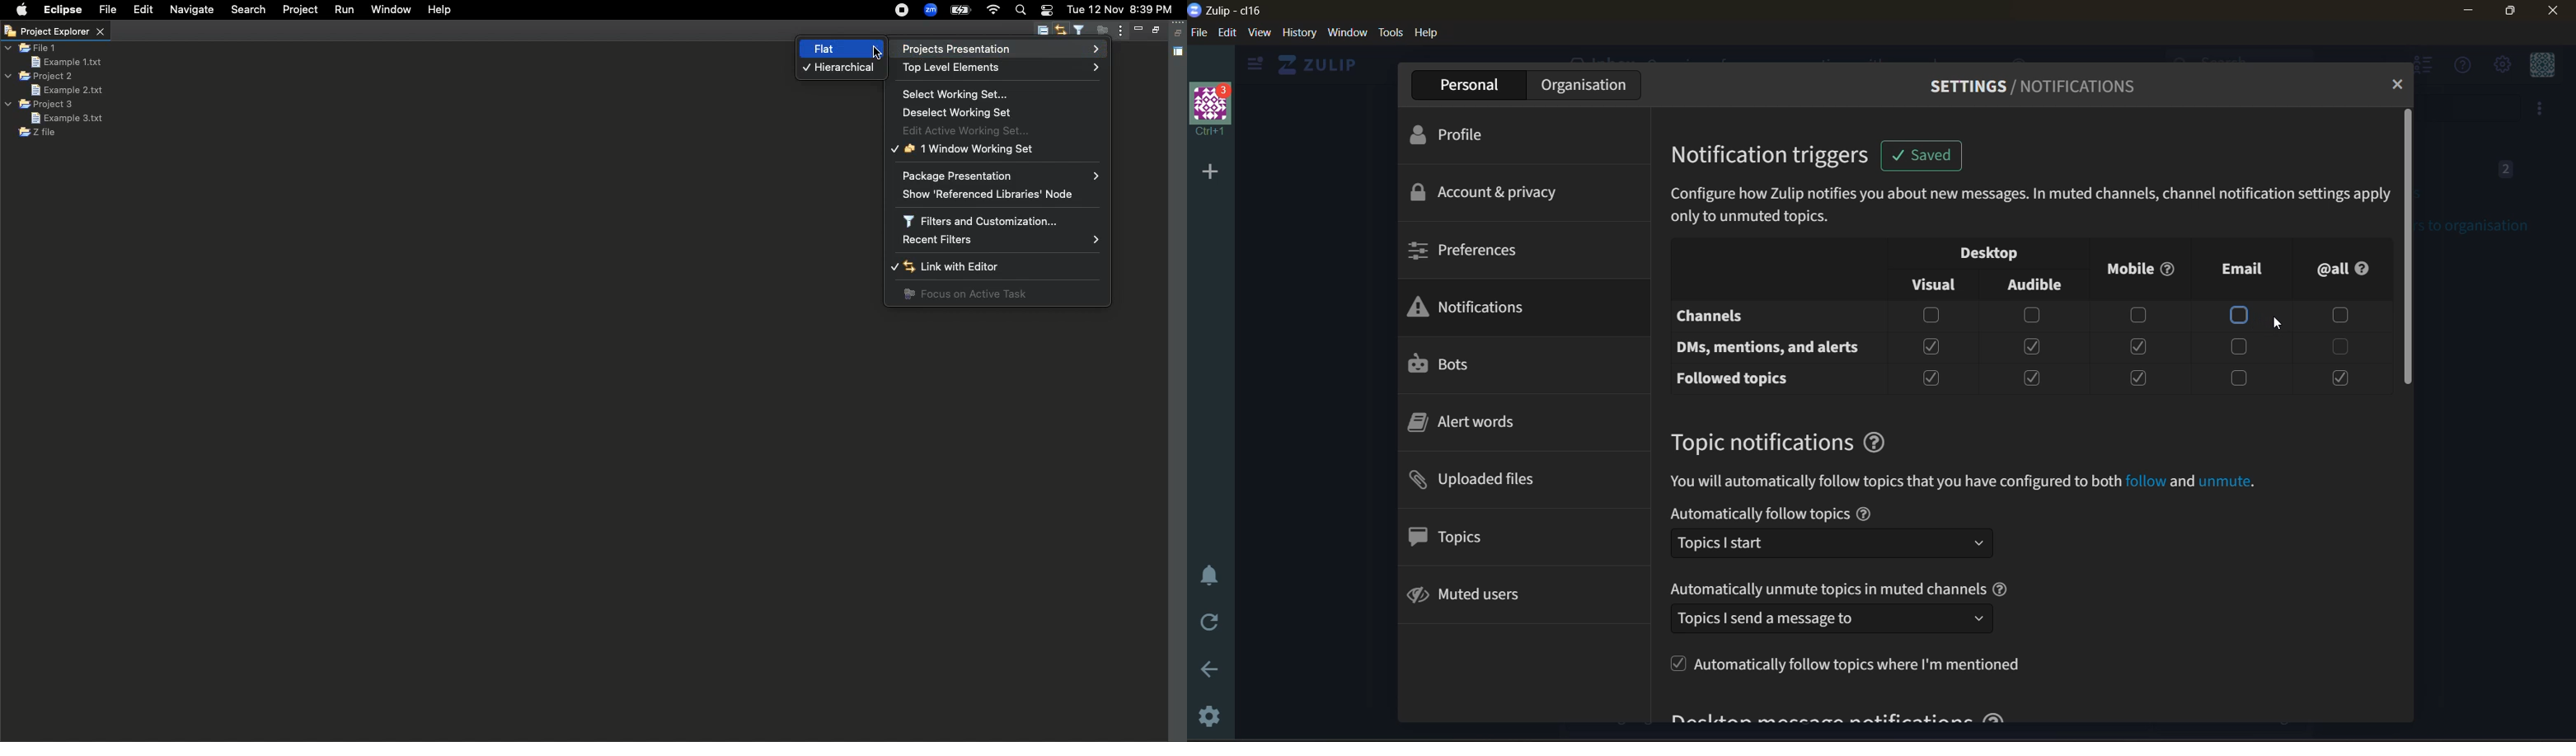 Image resolution: width=2576 pixels, height=756 pixels. I want to click on and, so click(2182, 482).